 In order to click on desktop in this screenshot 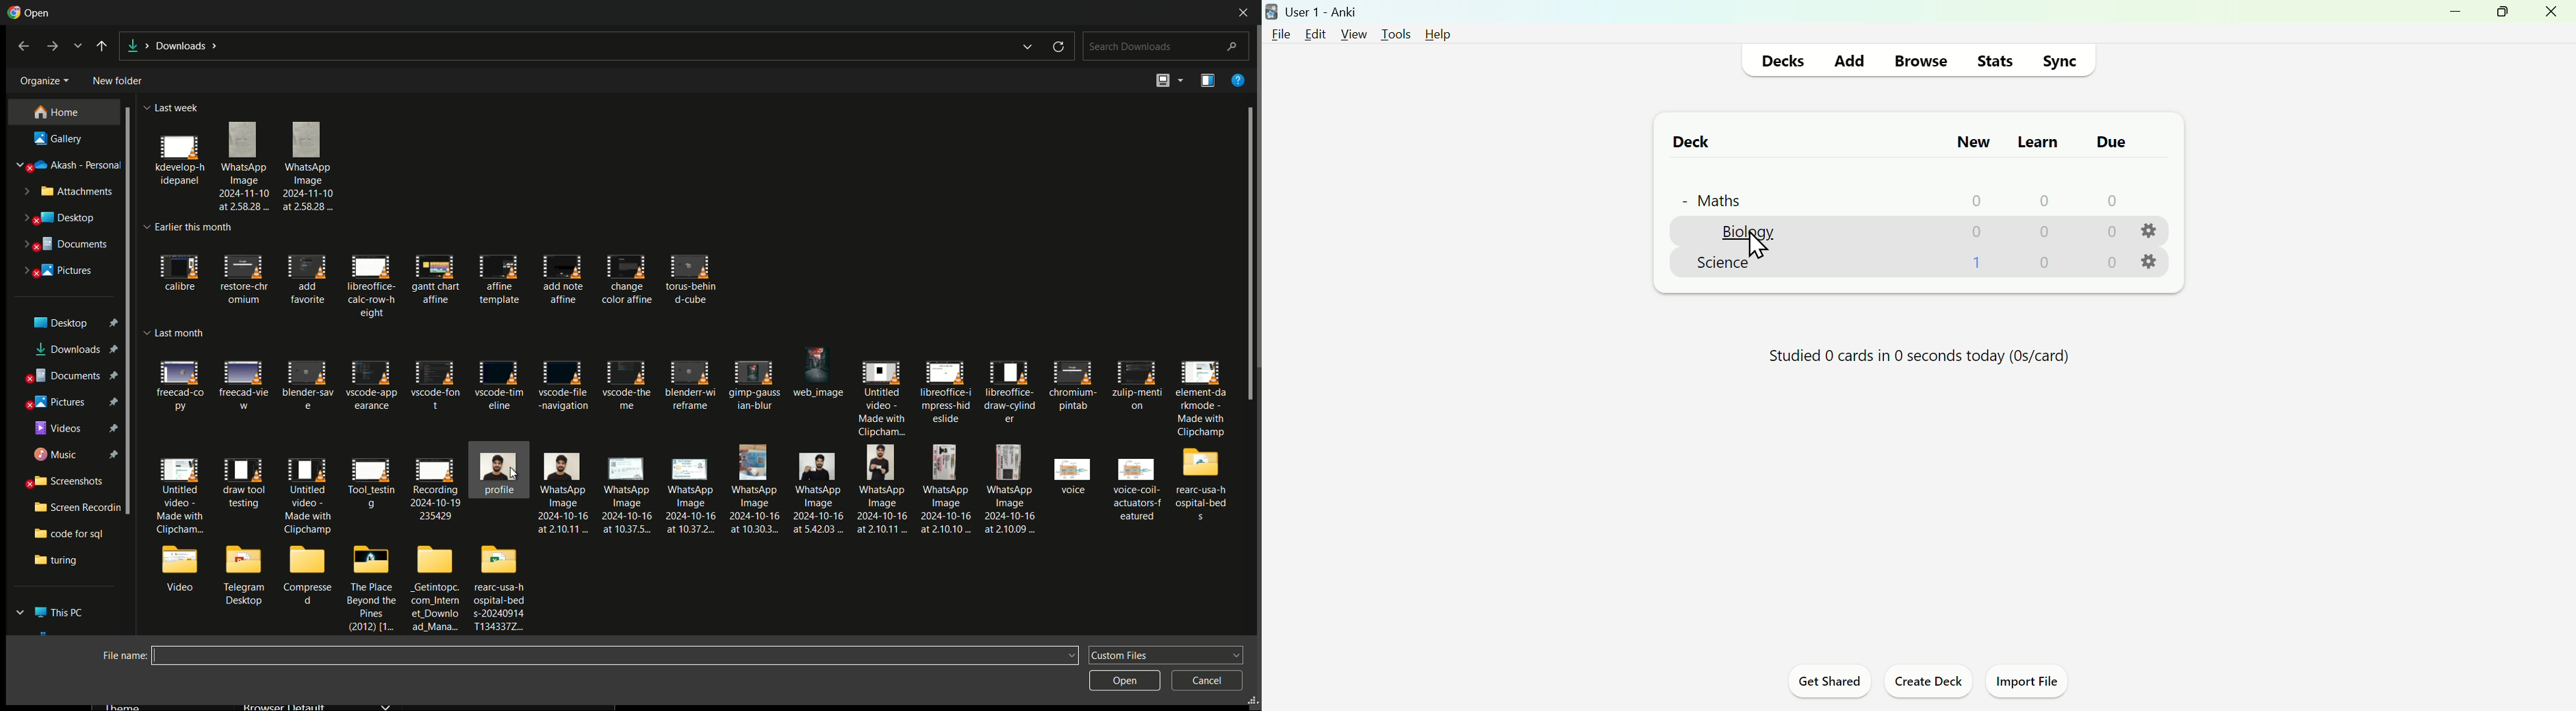, I will do `click(57, 219)`.